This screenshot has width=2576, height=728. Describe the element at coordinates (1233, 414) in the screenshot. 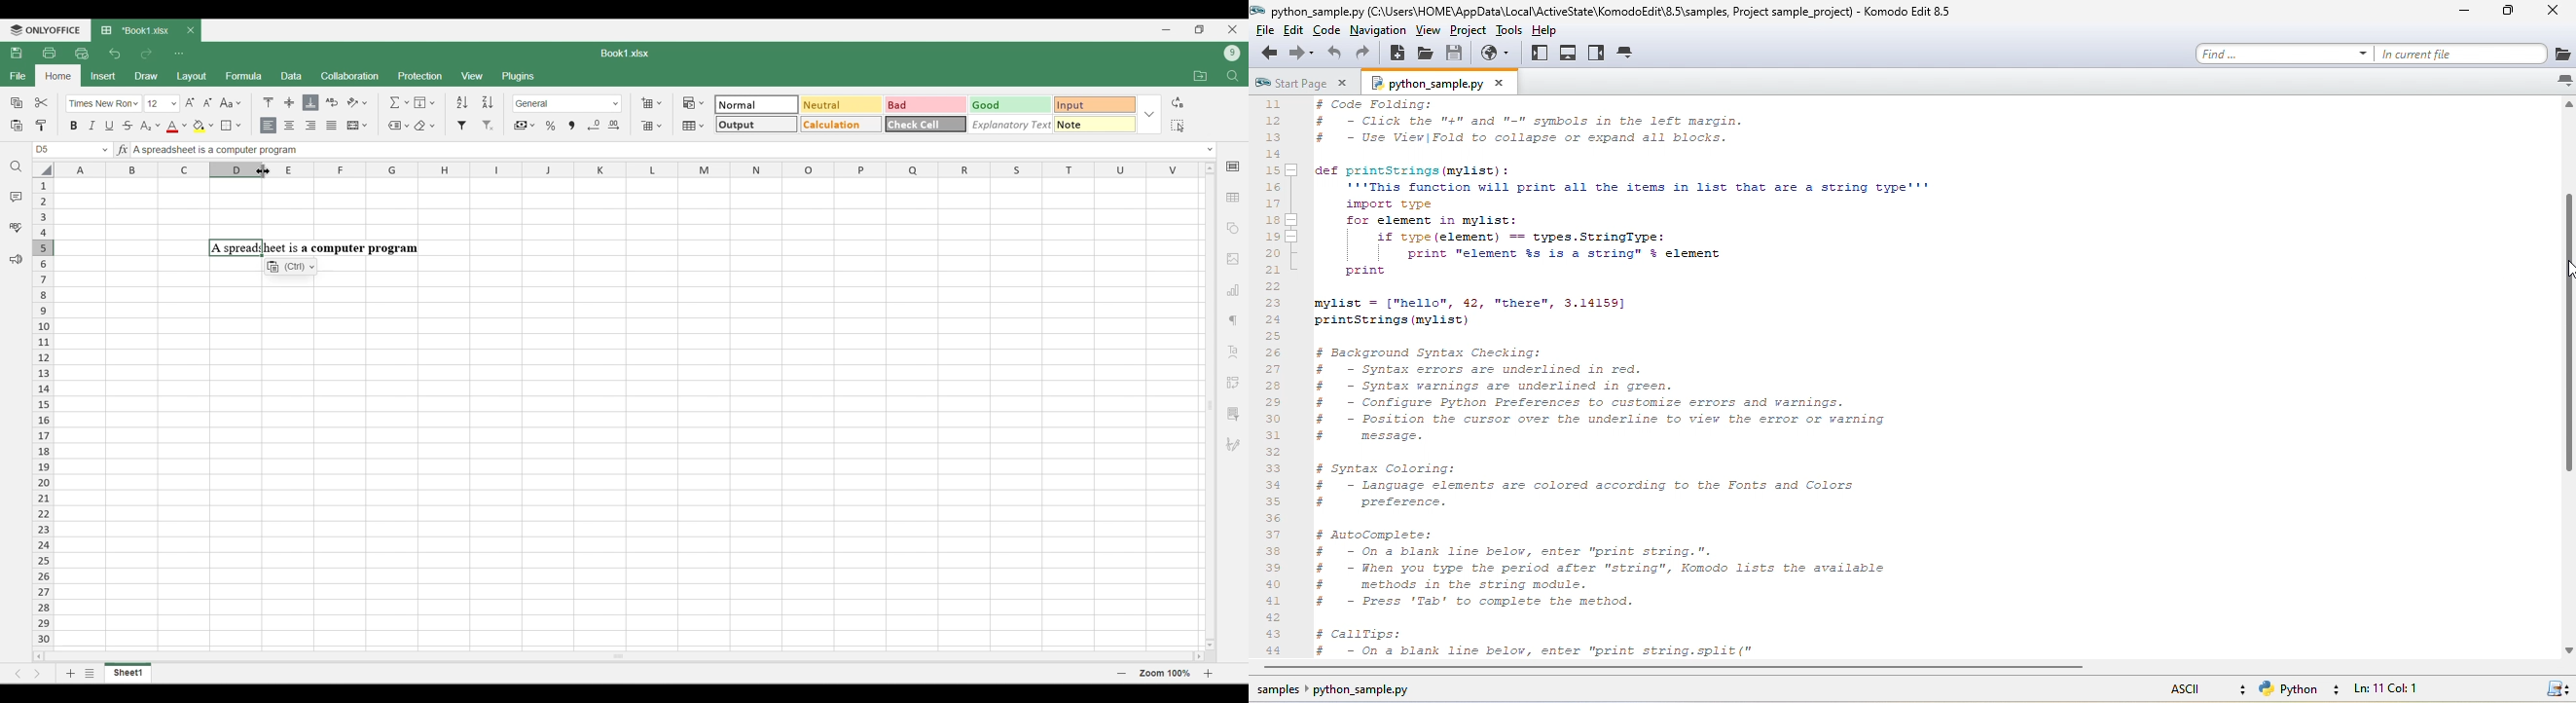

I see `More settings` at that location.